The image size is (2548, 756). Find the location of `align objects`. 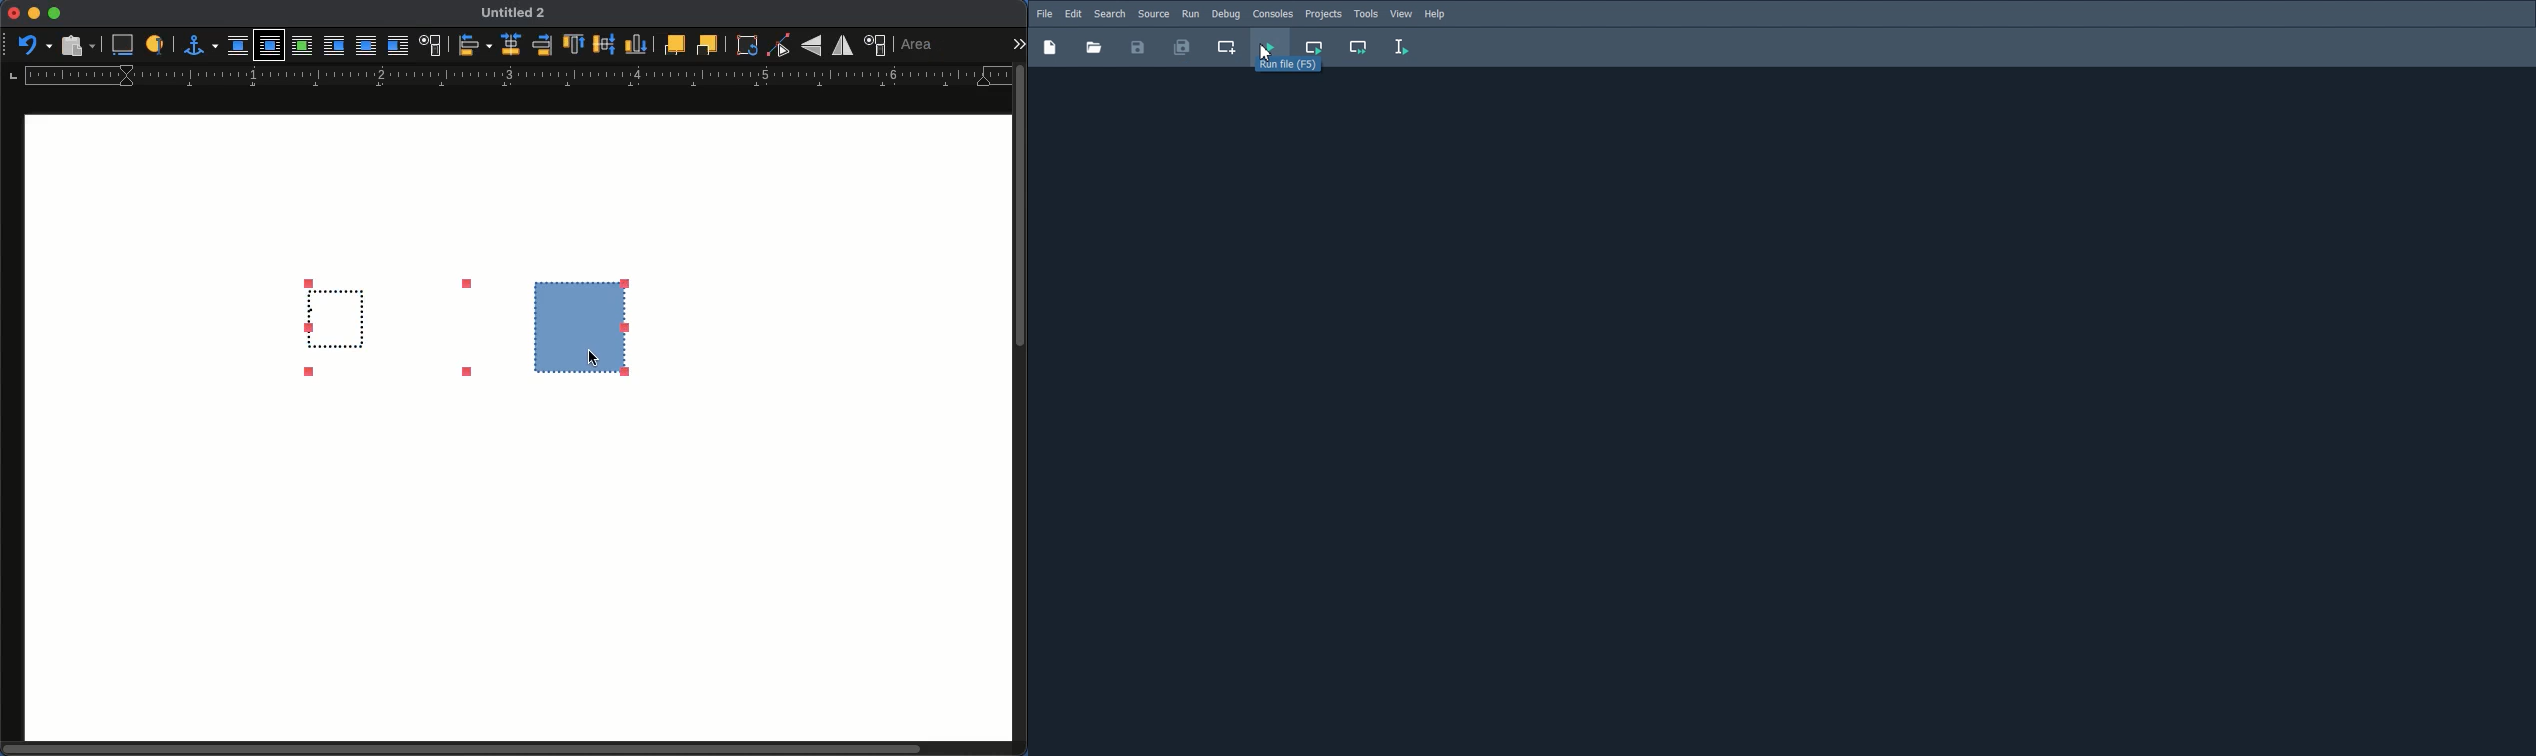

align objects is located at coordinates (472, 45).